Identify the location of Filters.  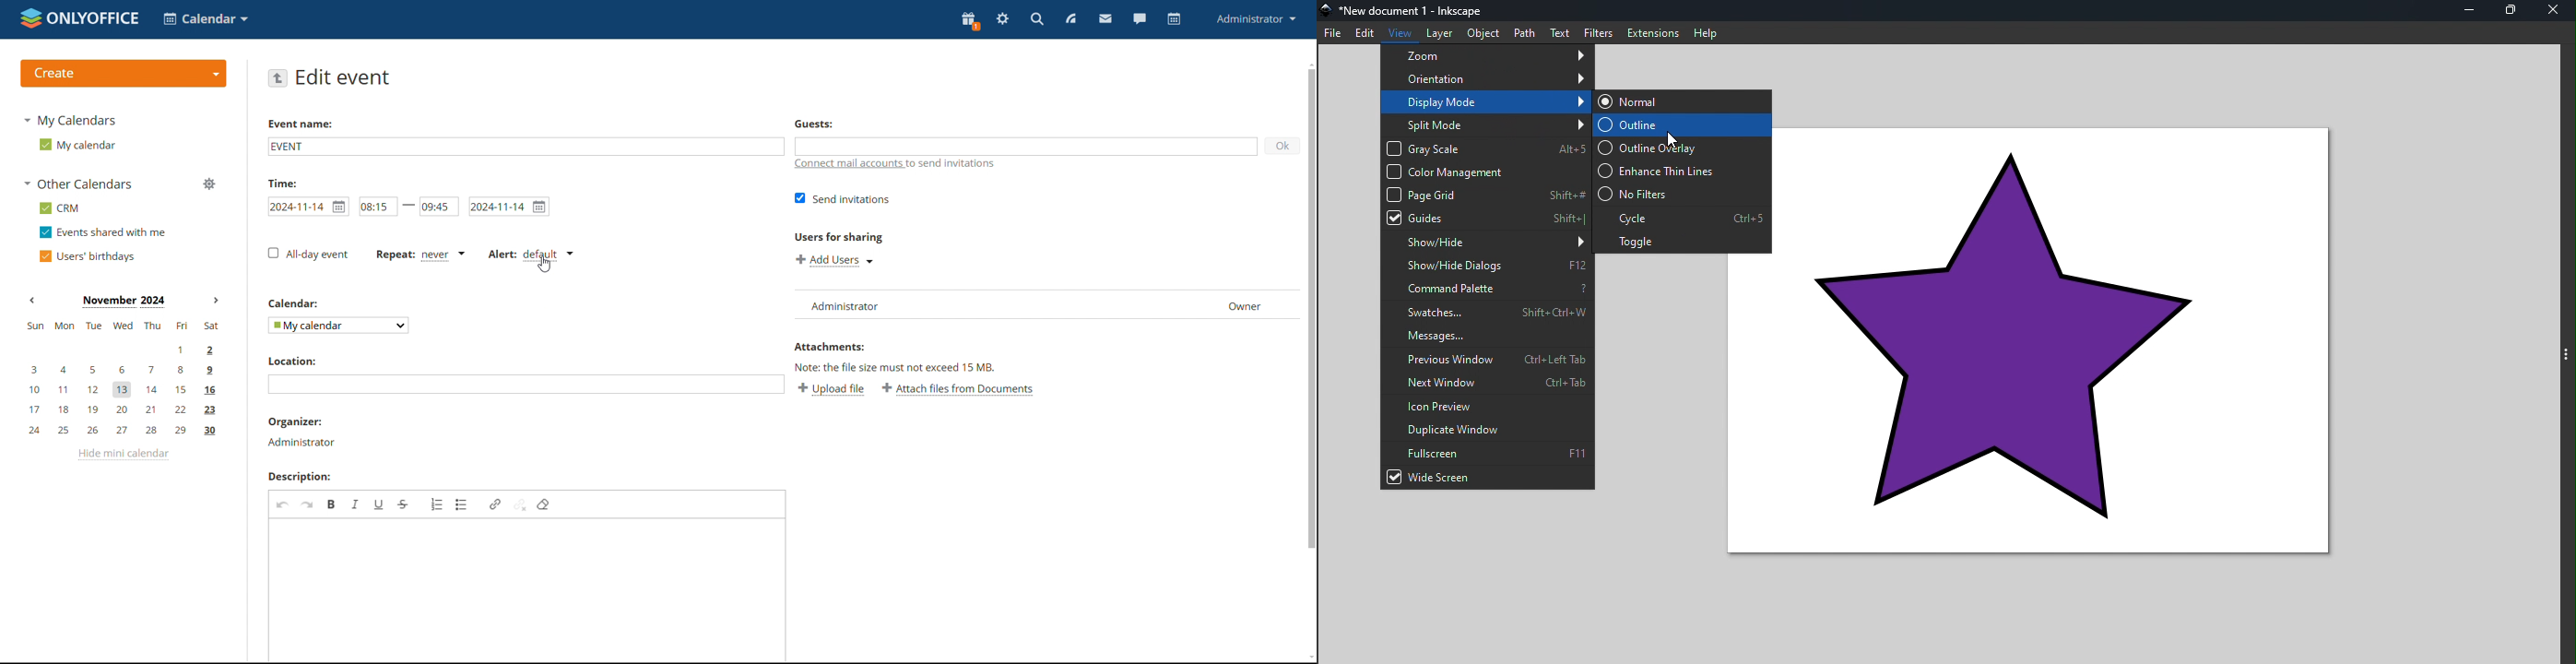
(1594, 34).